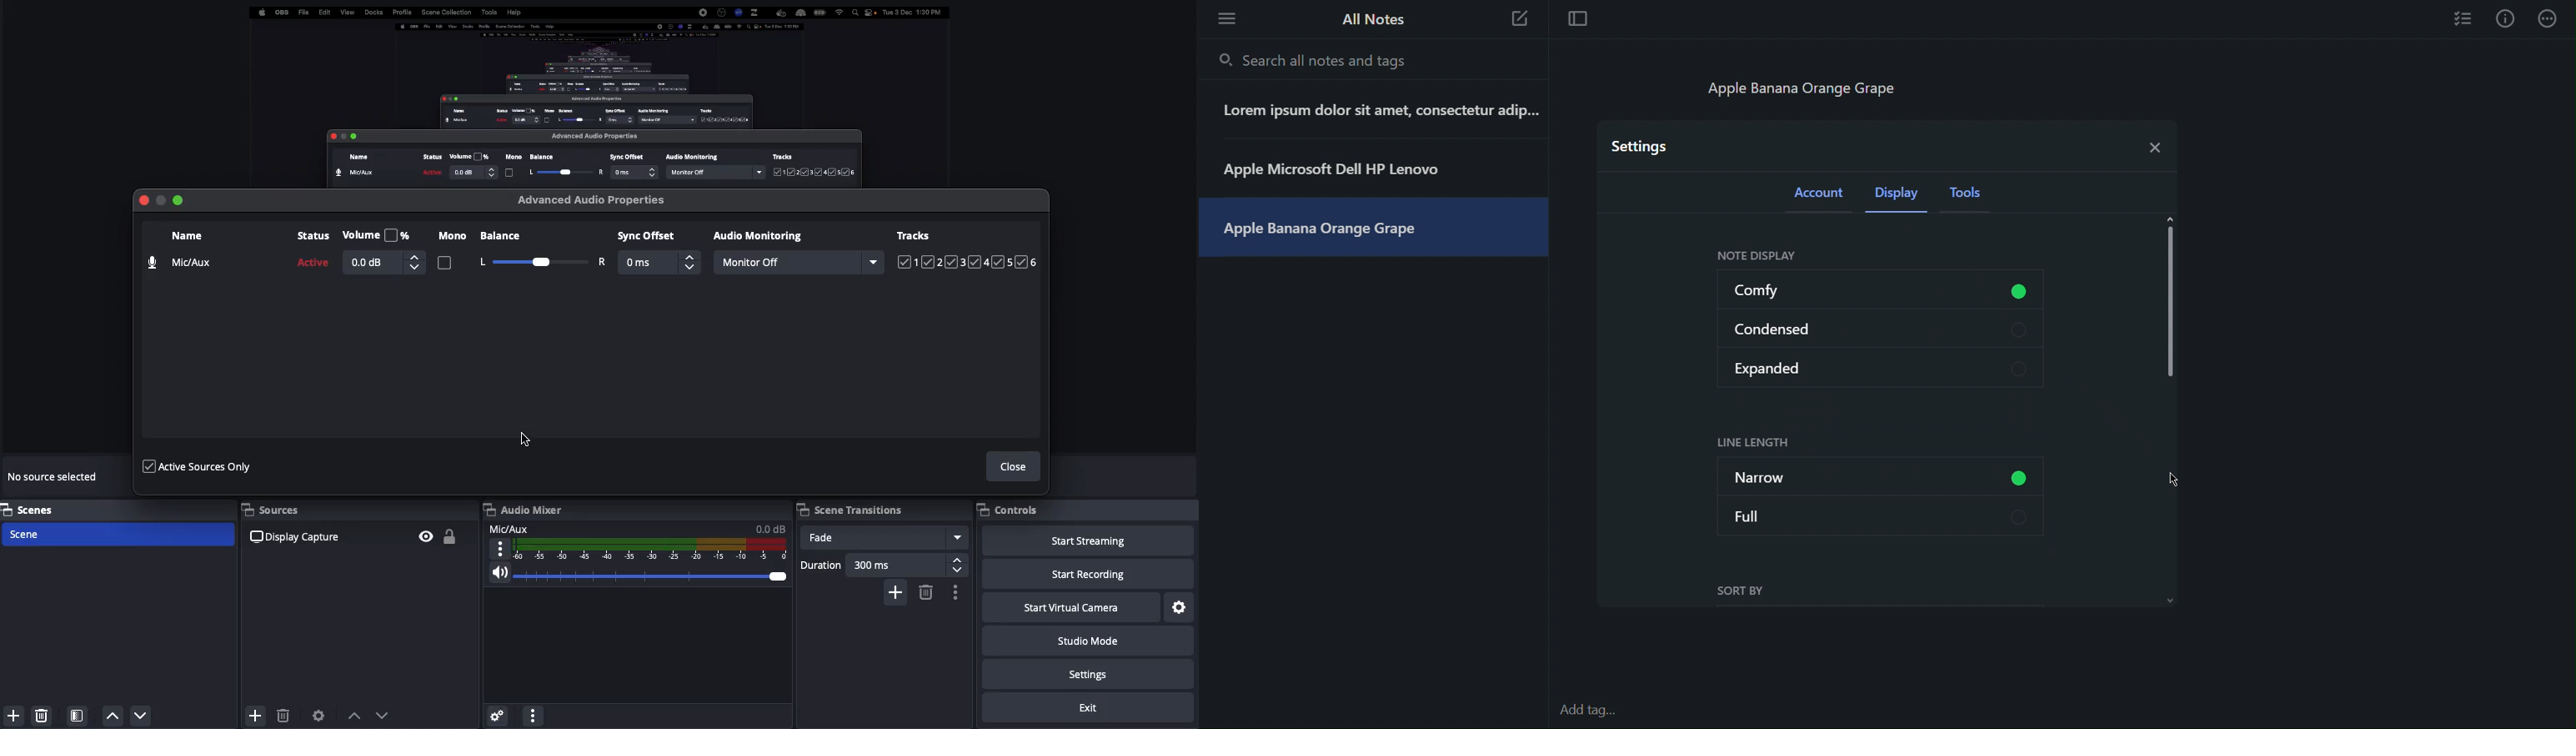  What do you see at coordinates (639, 541) in the screenshot?
I see `Mic/aux` at bounding box center [639, 541].